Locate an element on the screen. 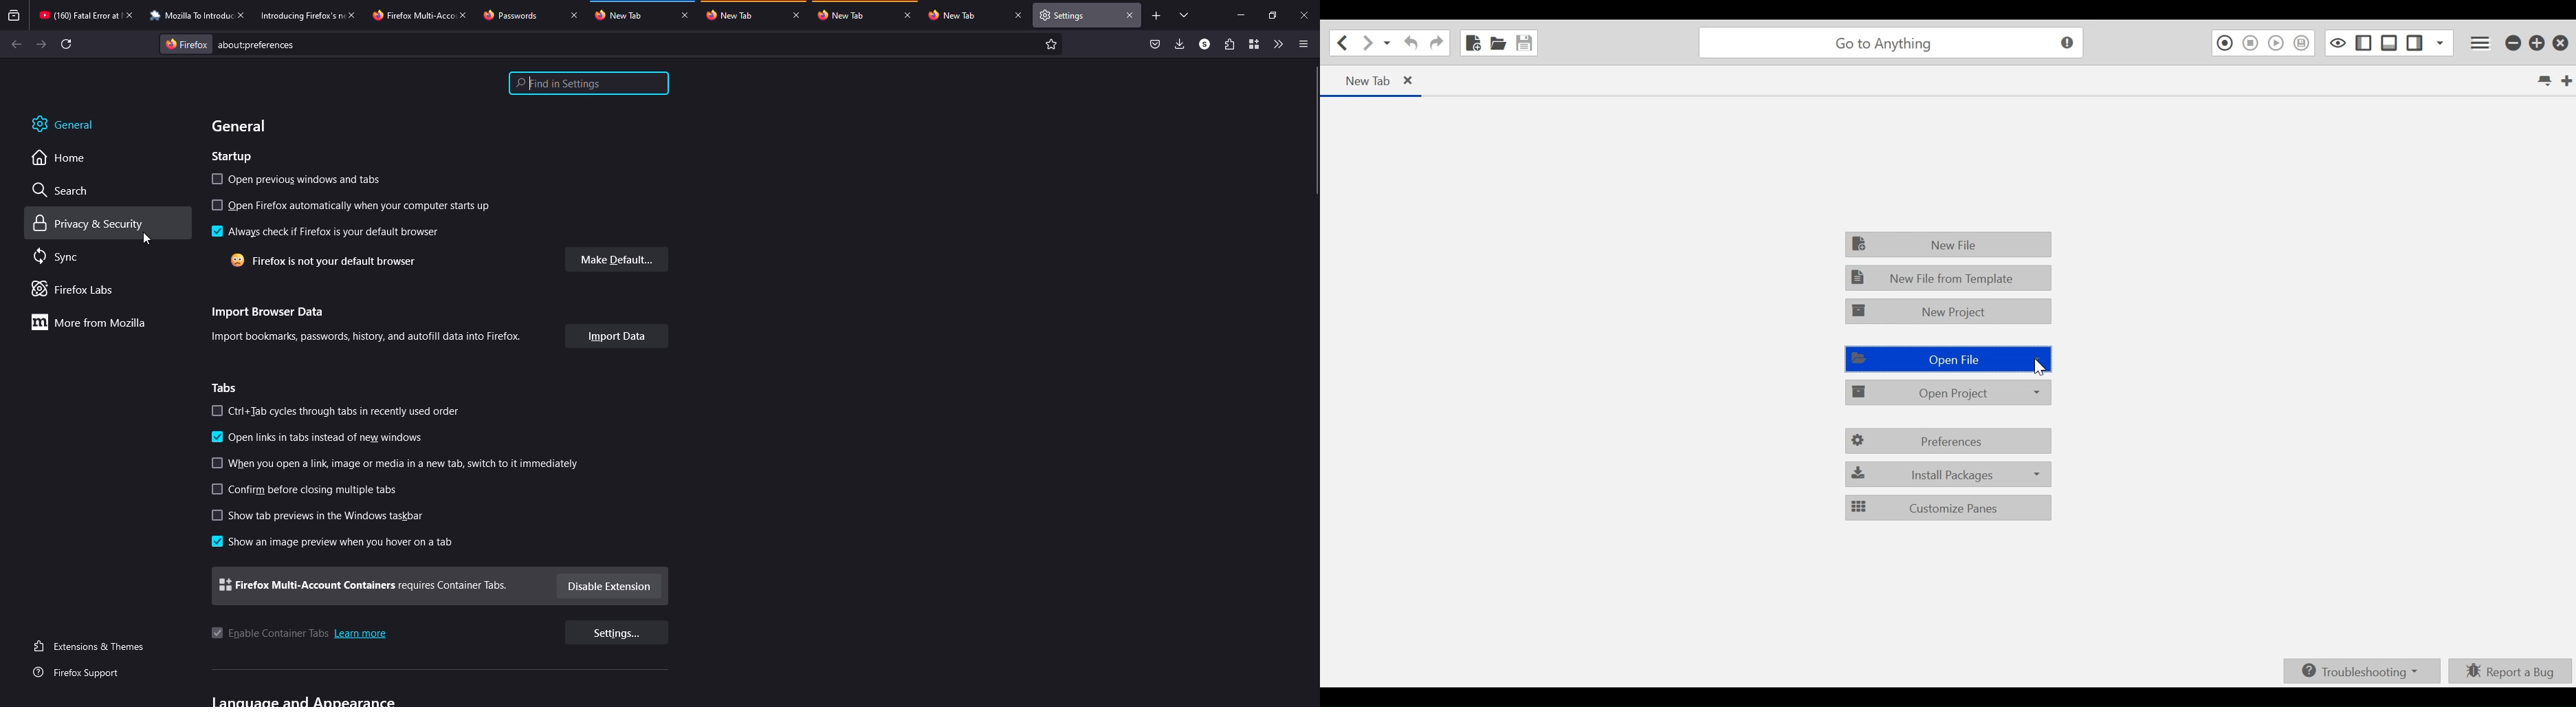  ctrl+tab cycles is located at coordinates (348, 411).